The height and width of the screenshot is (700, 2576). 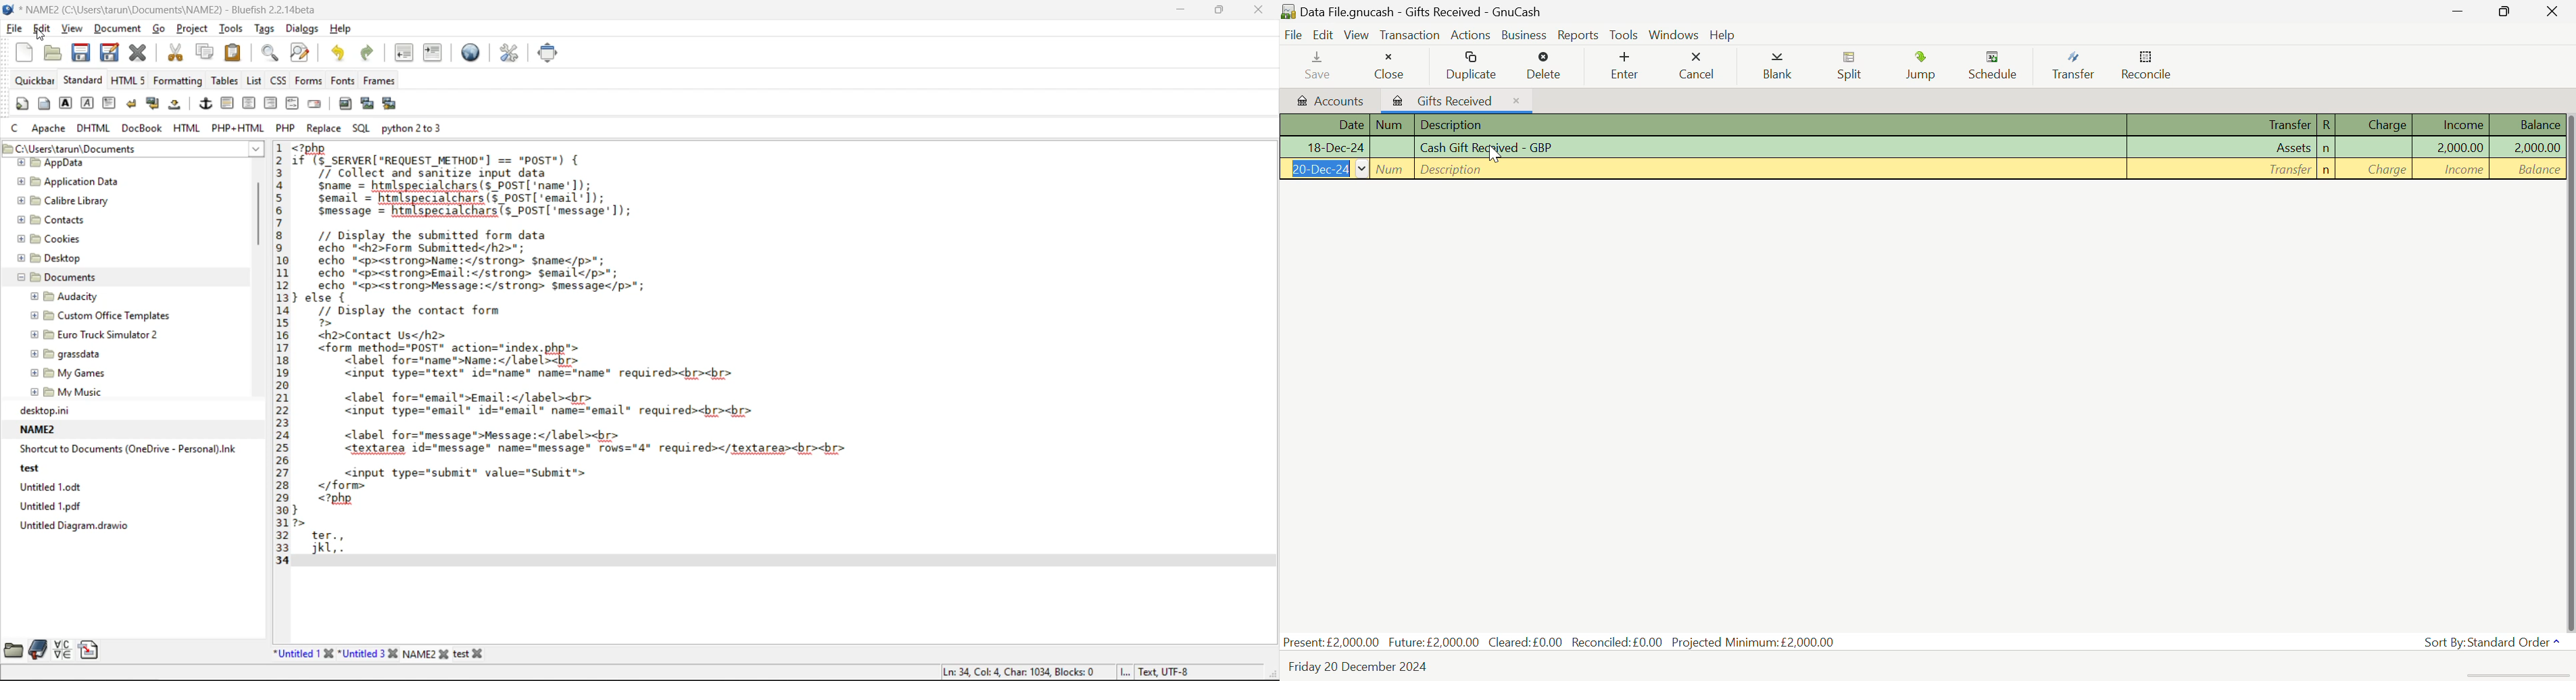 What do you see at coordinates (1495, 157) in the screenshot?
I see `Cursor on Cash Gift Transaction` at bounding box center [1495, 157].